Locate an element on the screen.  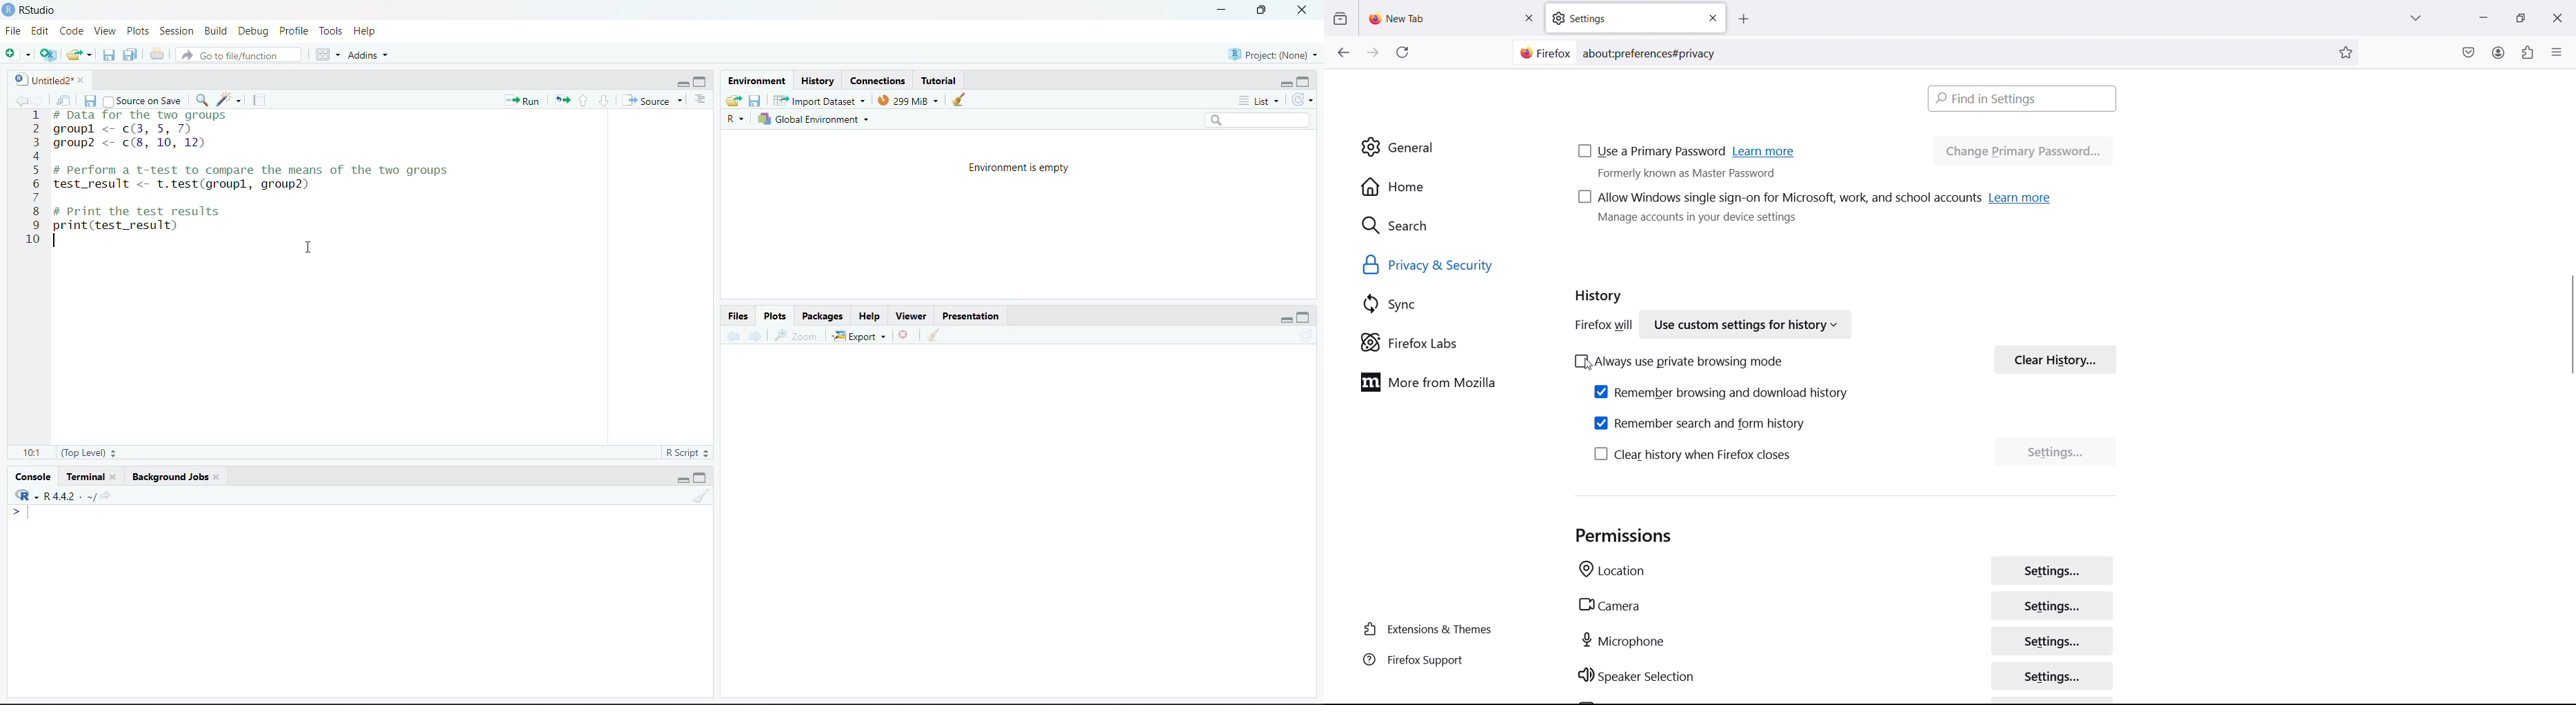
Tools is located at coordinates (334, 31).